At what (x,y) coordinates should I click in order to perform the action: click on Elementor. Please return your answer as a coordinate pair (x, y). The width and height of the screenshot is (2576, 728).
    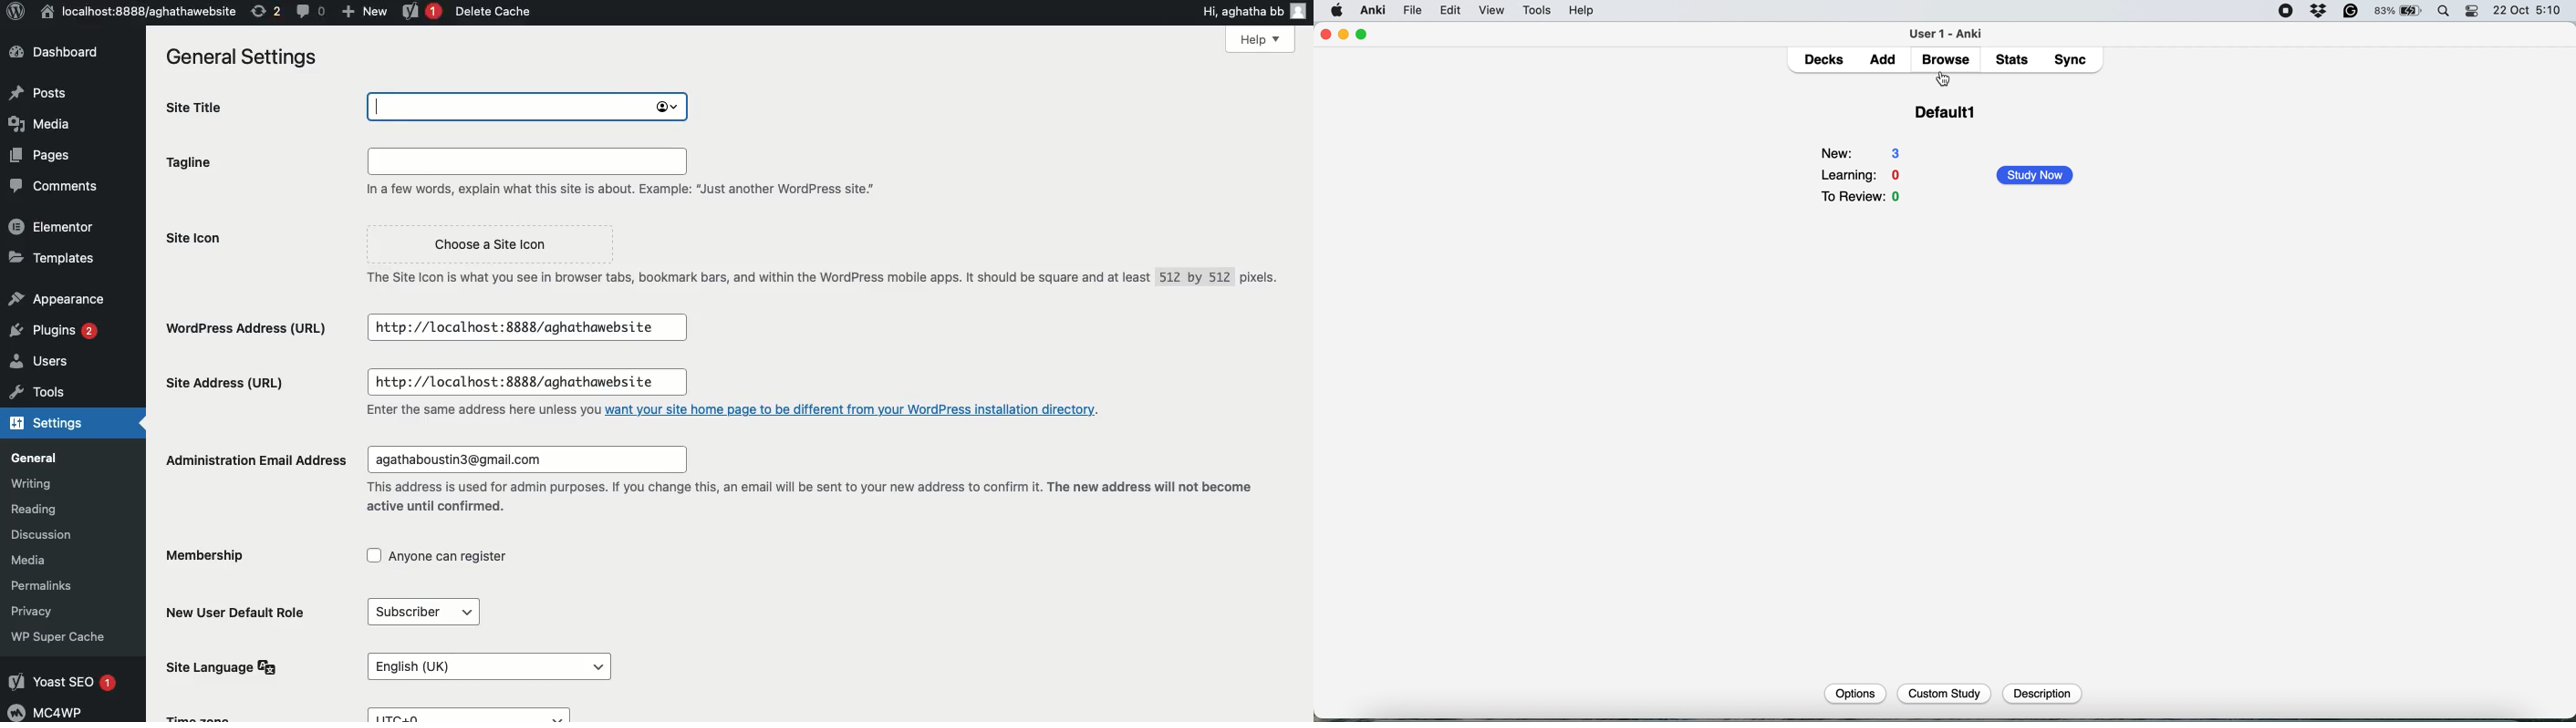
    Looking at the image, I should click on (48, 225).